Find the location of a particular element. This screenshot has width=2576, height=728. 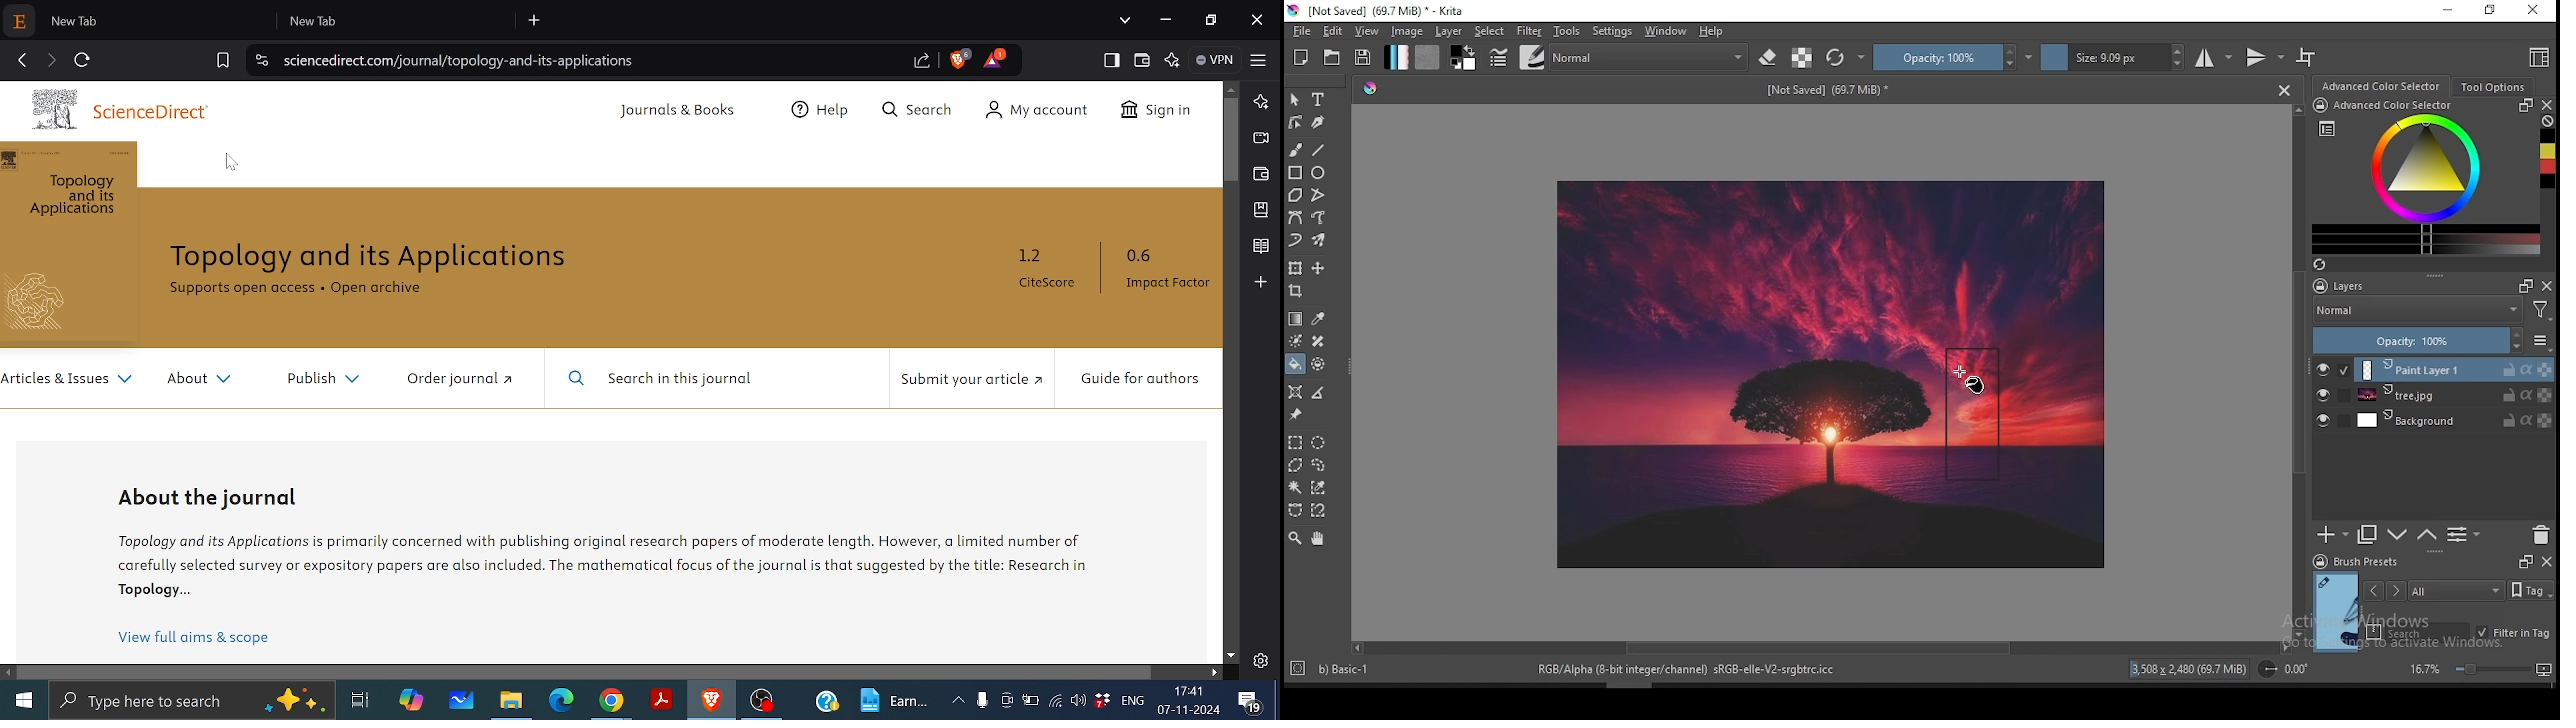

Share this page is located at coordinates (919, 63).